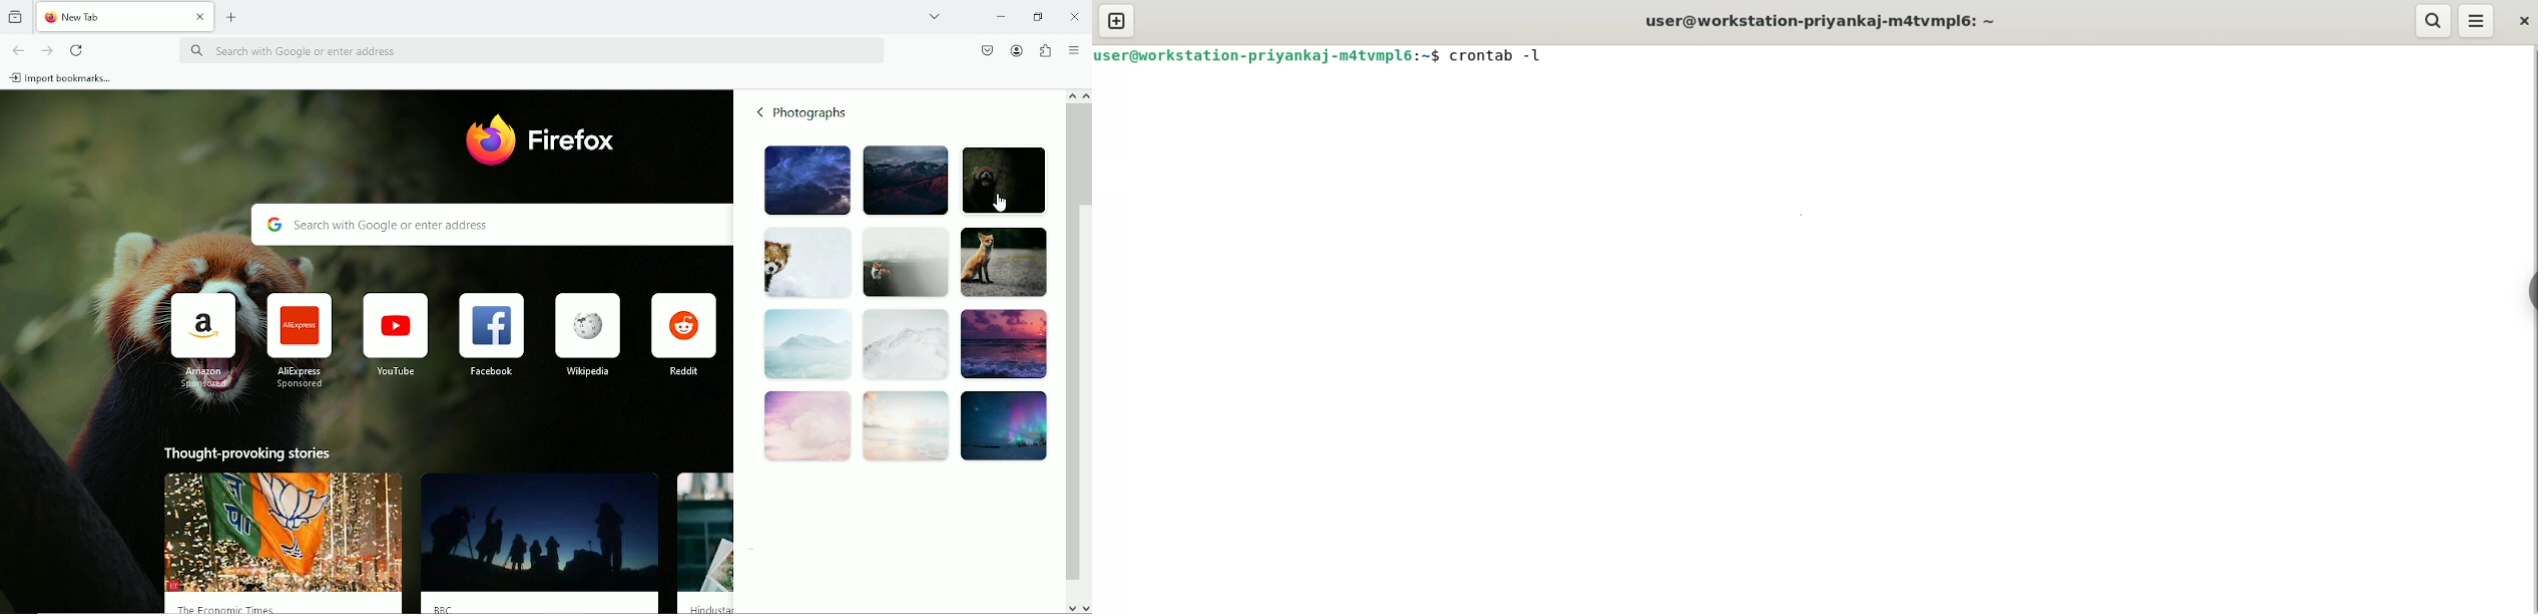  Describe the element at coordinates (684, 333) in the screenshot. I see `Reddit` at that location.